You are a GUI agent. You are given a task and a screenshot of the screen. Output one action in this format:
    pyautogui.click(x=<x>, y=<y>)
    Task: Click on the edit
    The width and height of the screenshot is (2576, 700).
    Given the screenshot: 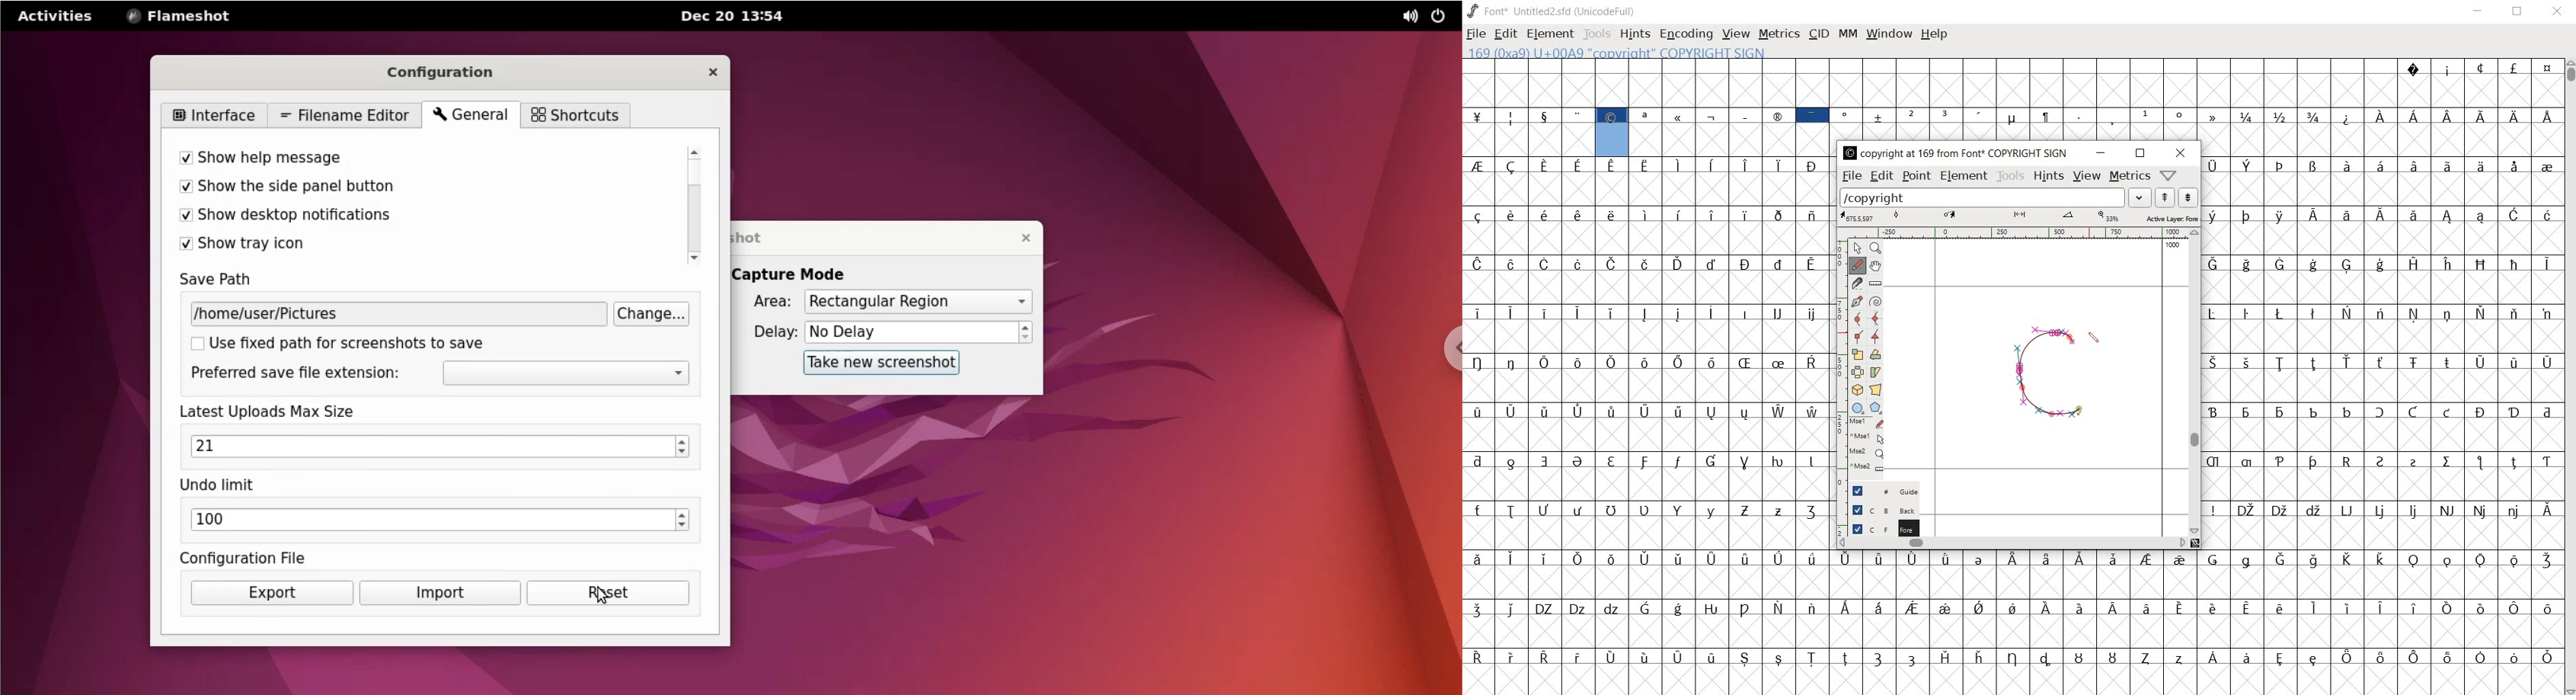 What is the action you would take?
    pyautogui.click(x=1880, y=175)
    